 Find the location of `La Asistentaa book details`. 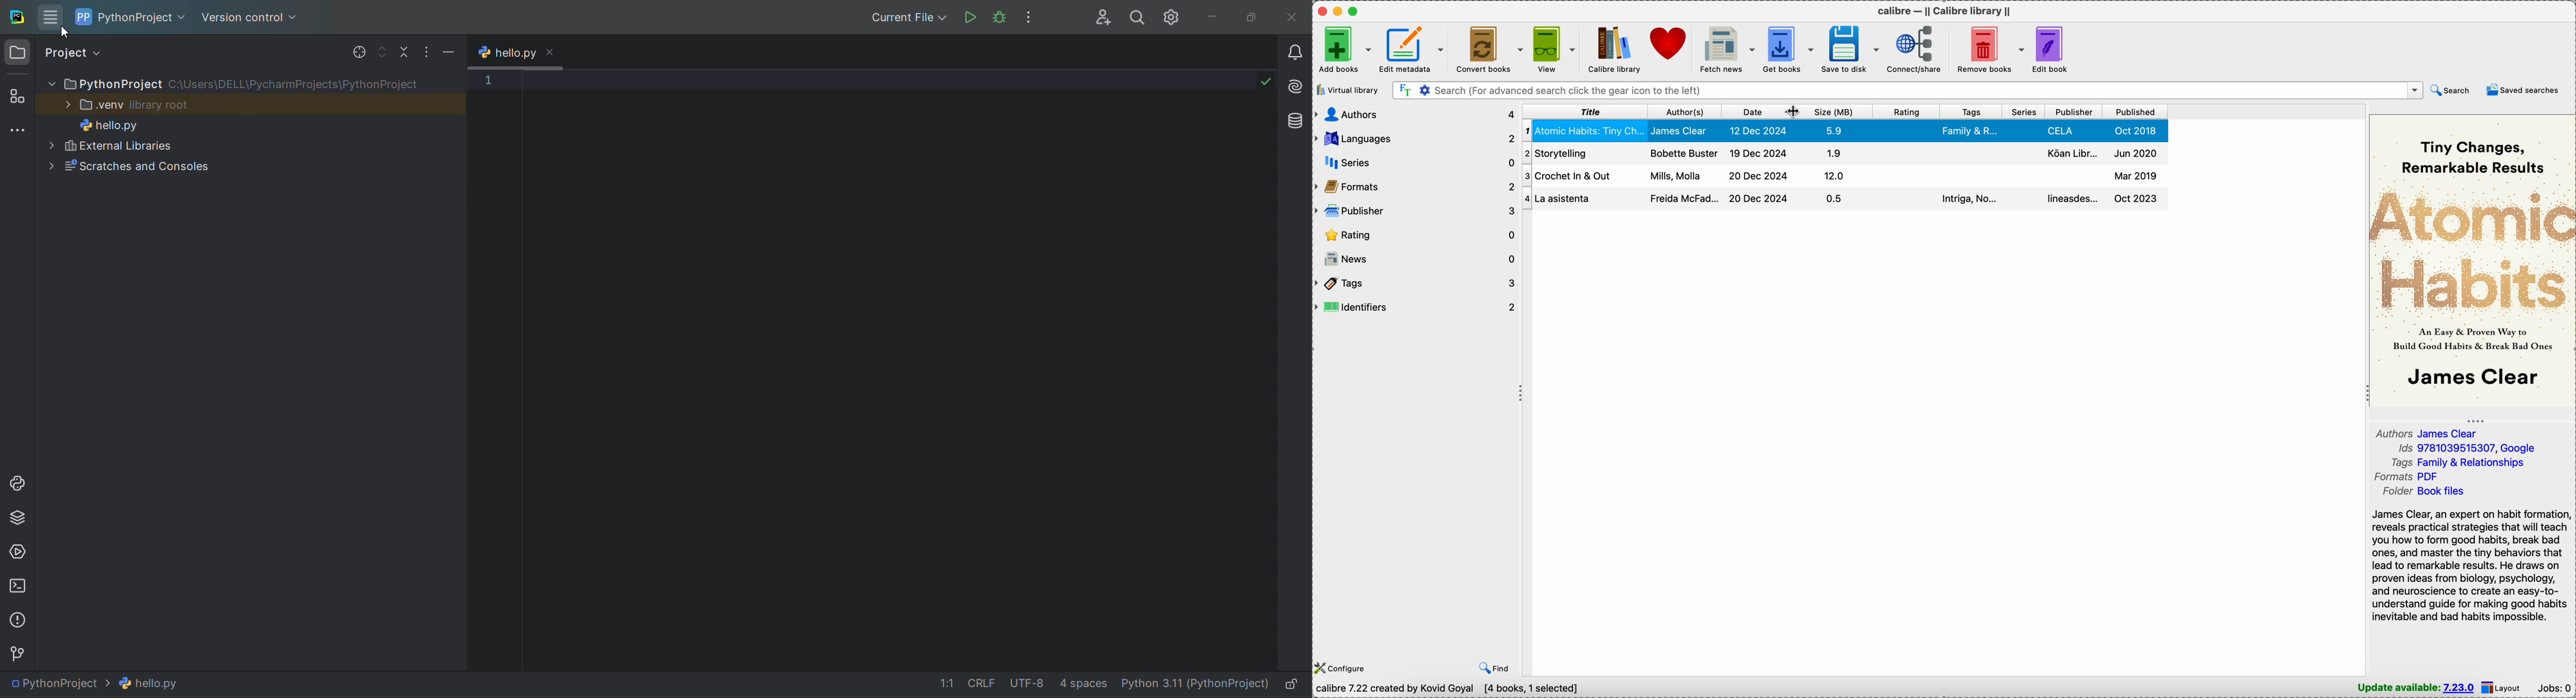

La Asistentaa book details is located at coordinates (1840, 176).